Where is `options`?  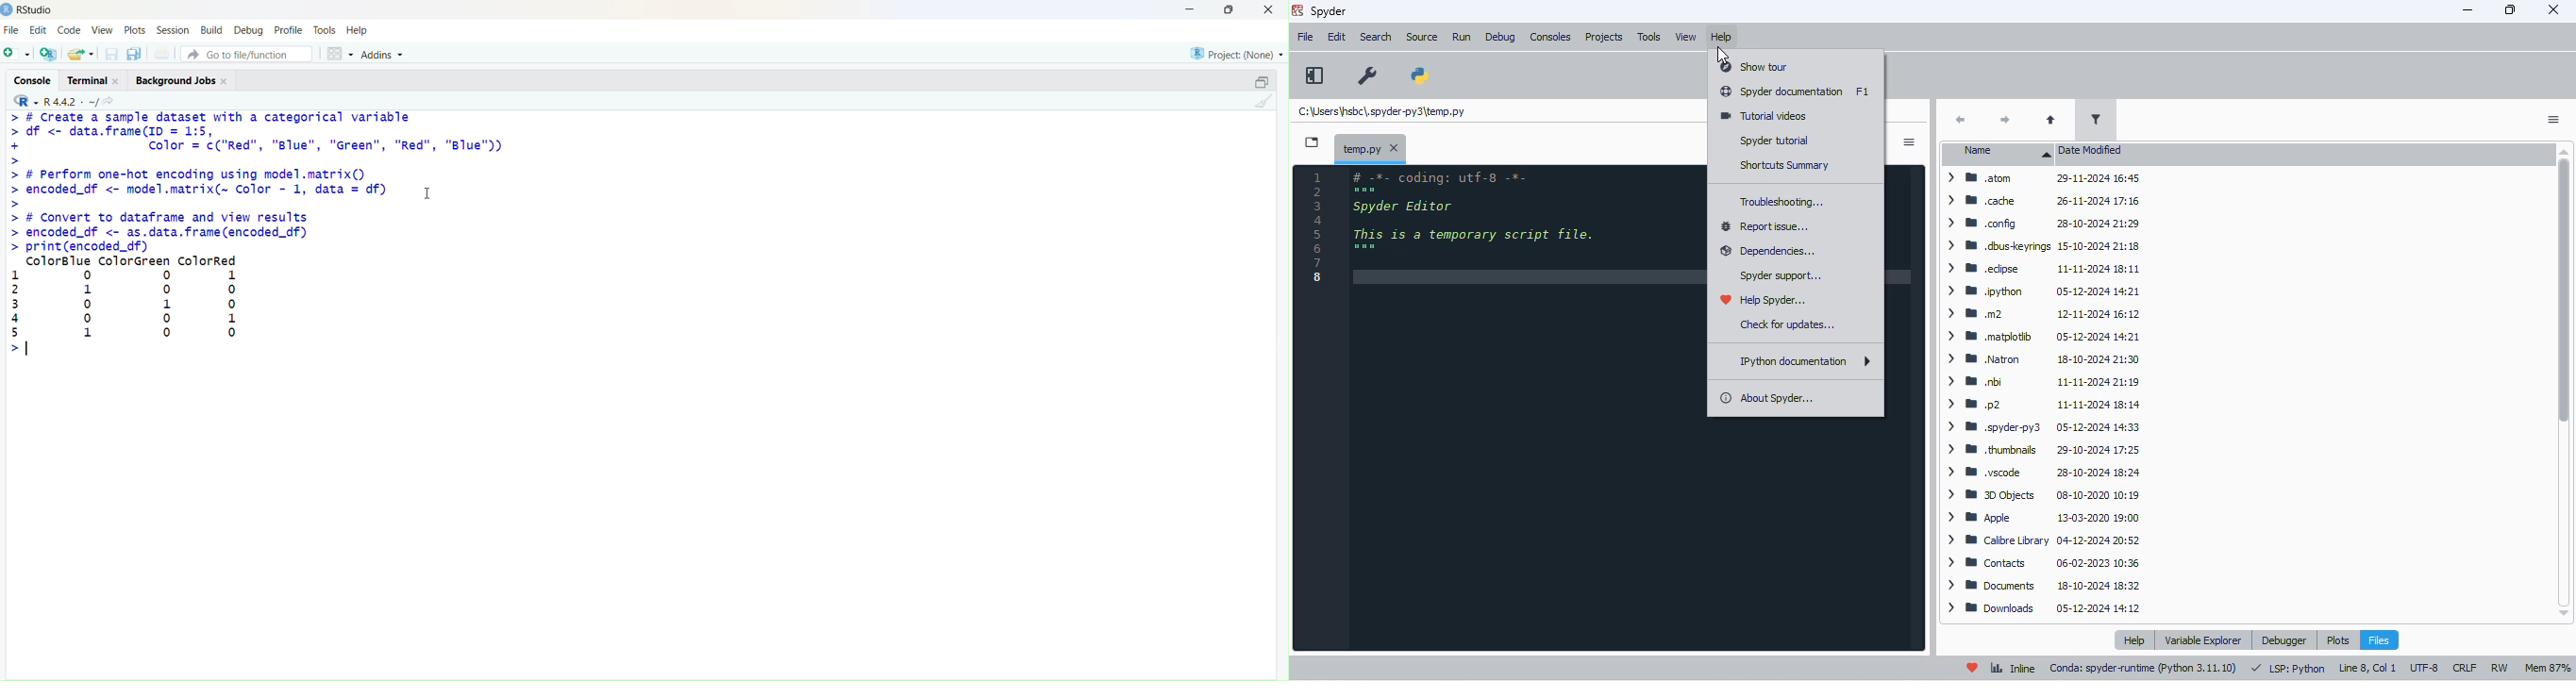 options is located at coordinates (1909, 142).